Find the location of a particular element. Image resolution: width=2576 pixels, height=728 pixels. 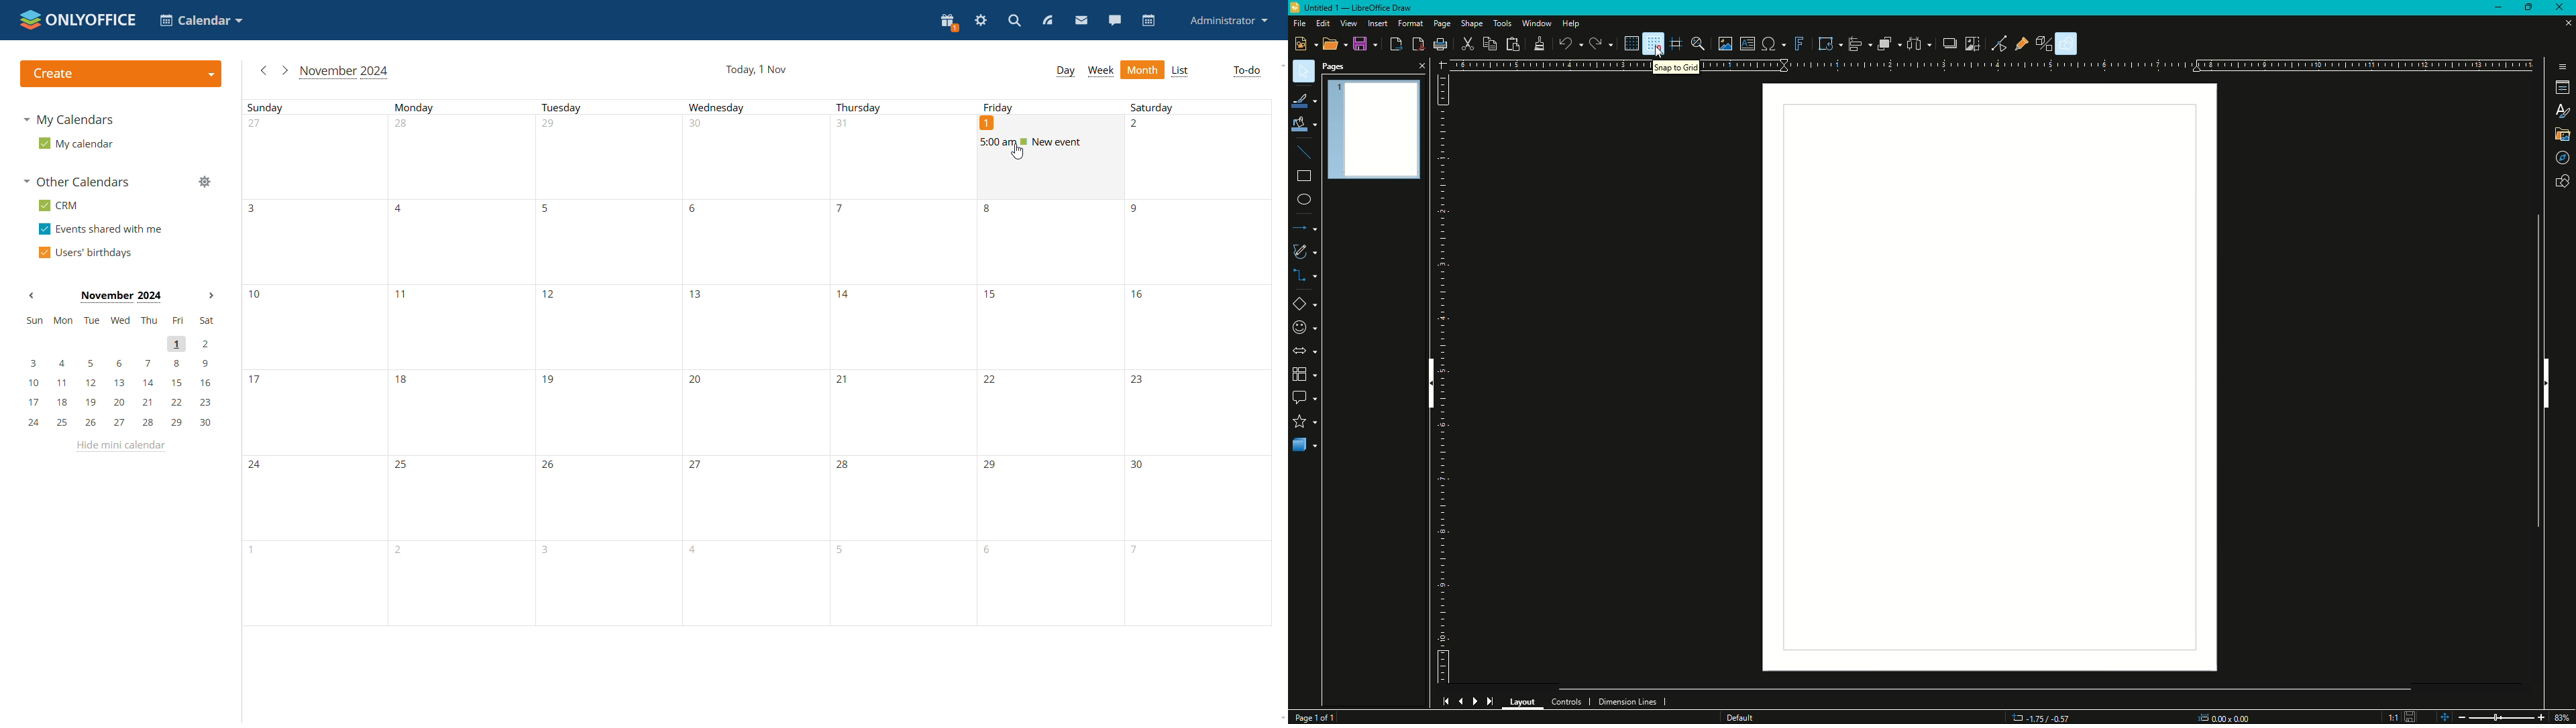

Close sheet is located at coordinates (2563, 26).